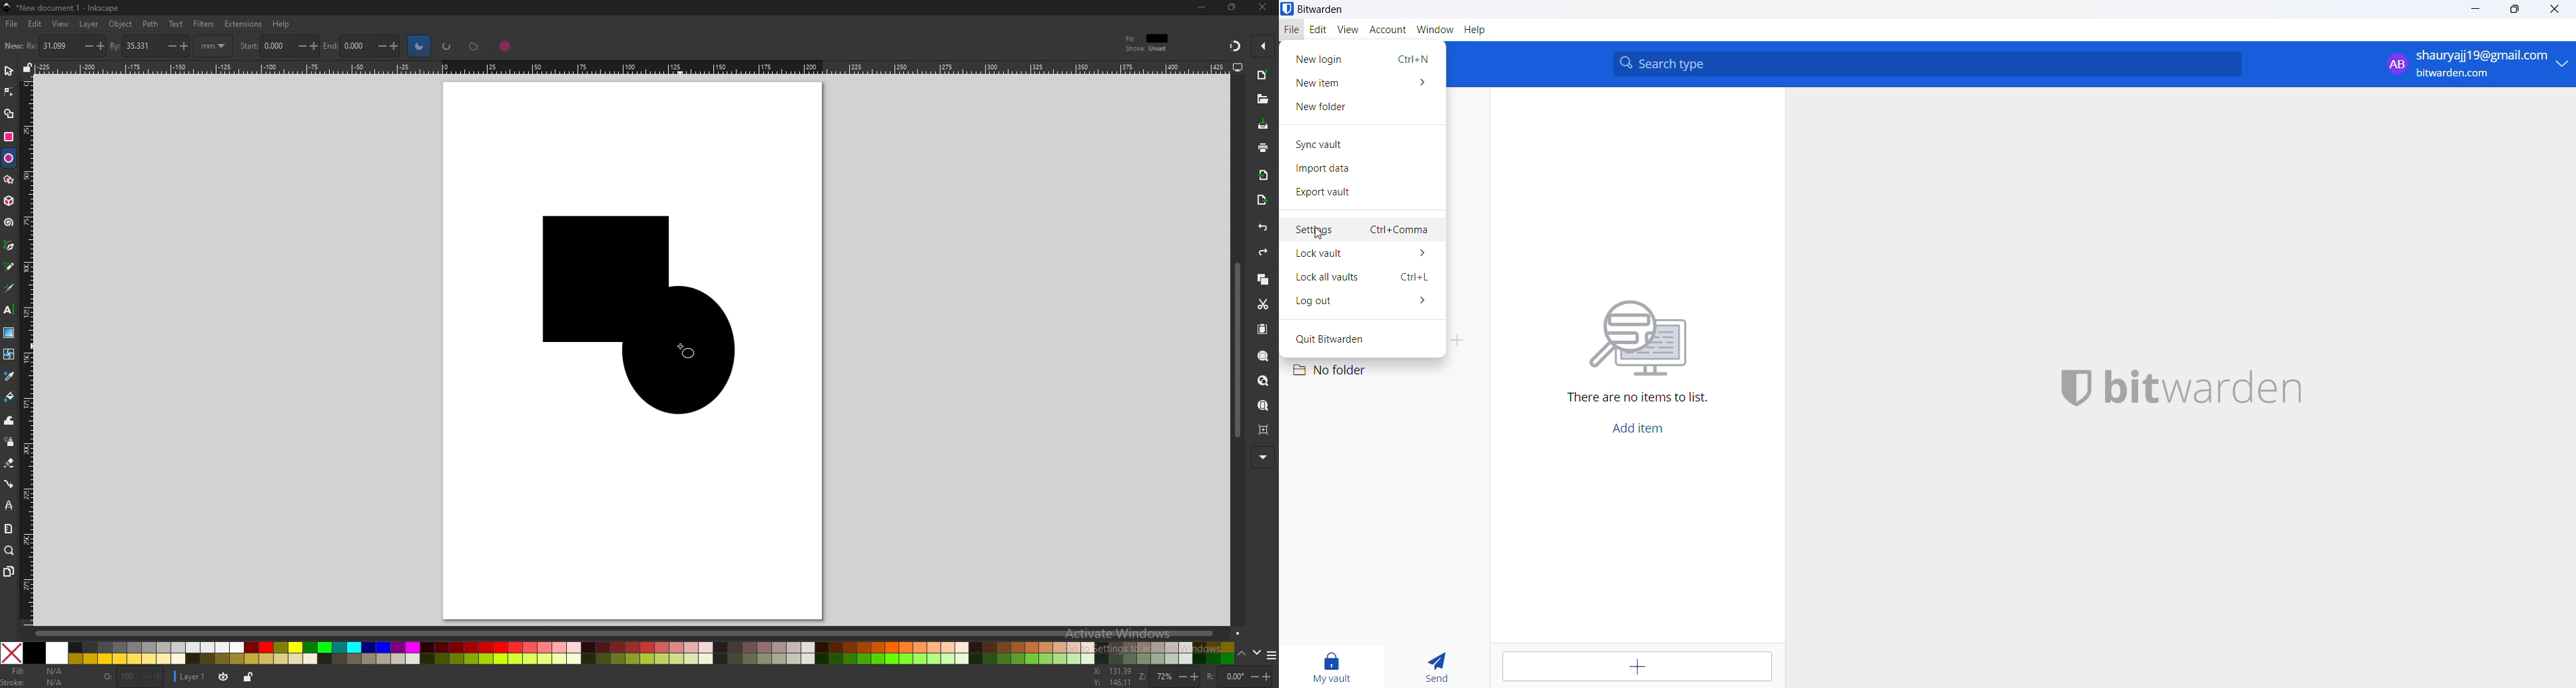  What do you see at coordinates (249, 678) in the screenshot?
I see `lock` at bounding box center [249, 678].